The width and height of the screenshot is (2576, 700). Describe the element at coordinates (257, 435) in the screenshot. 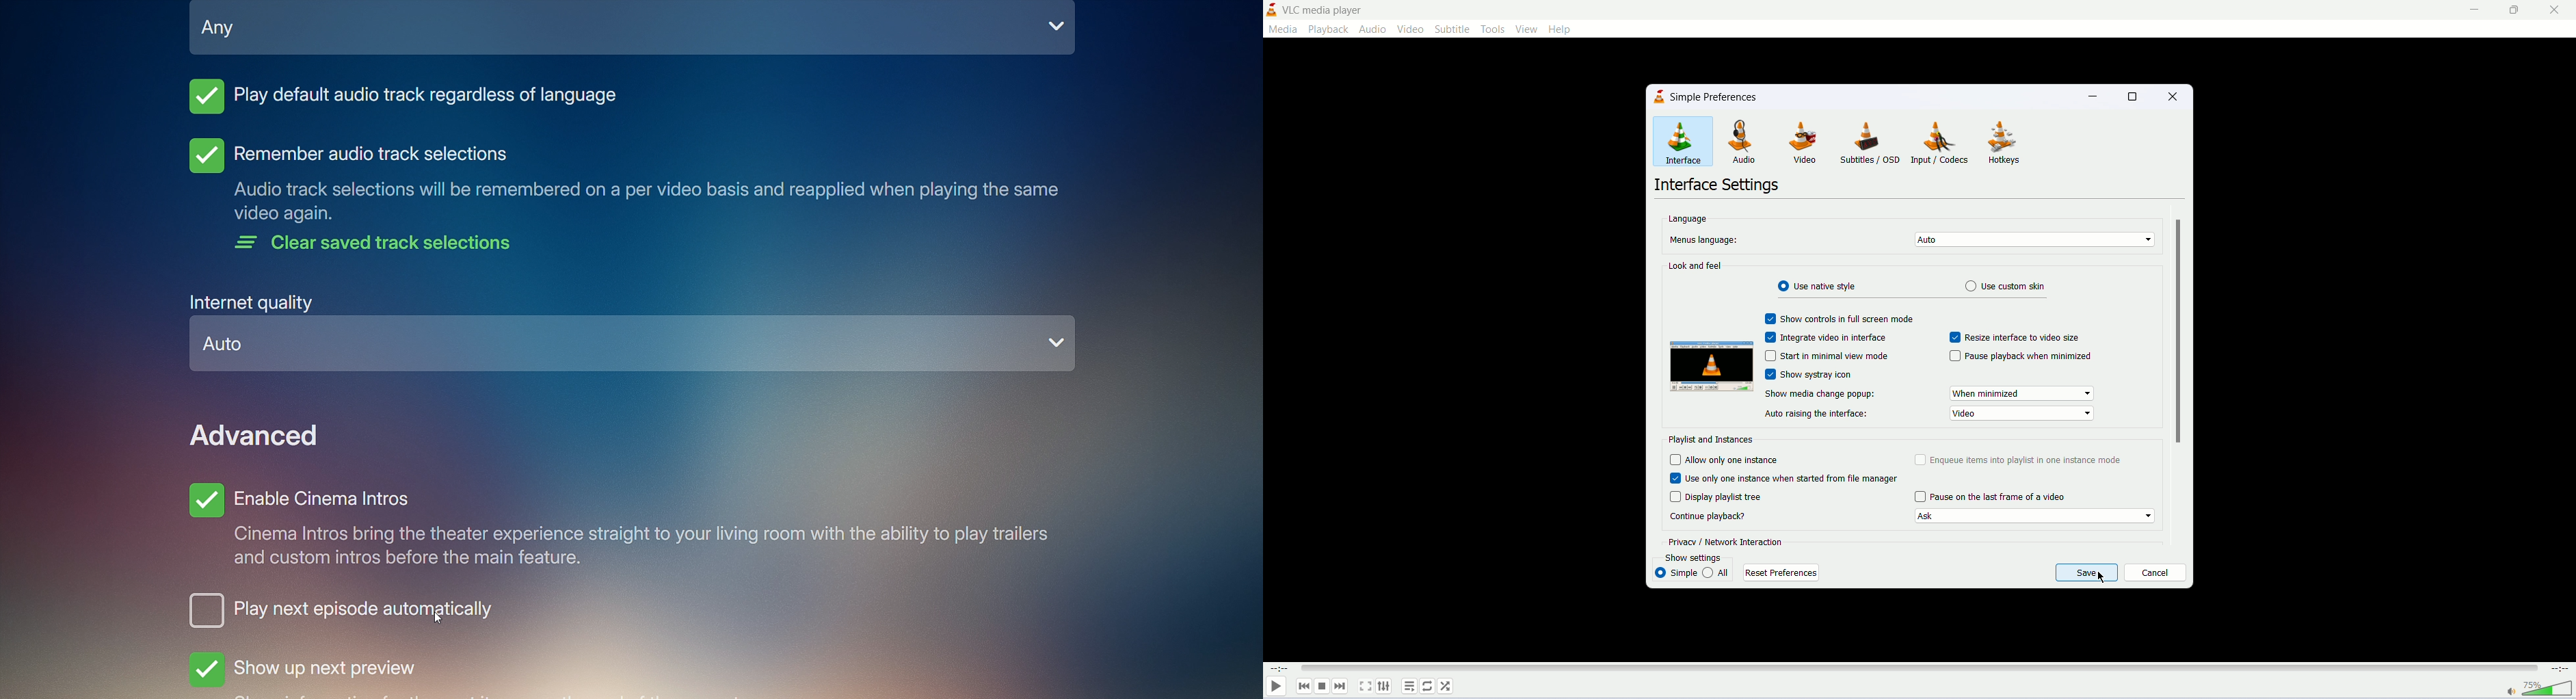

I see `Advanced` at that location.